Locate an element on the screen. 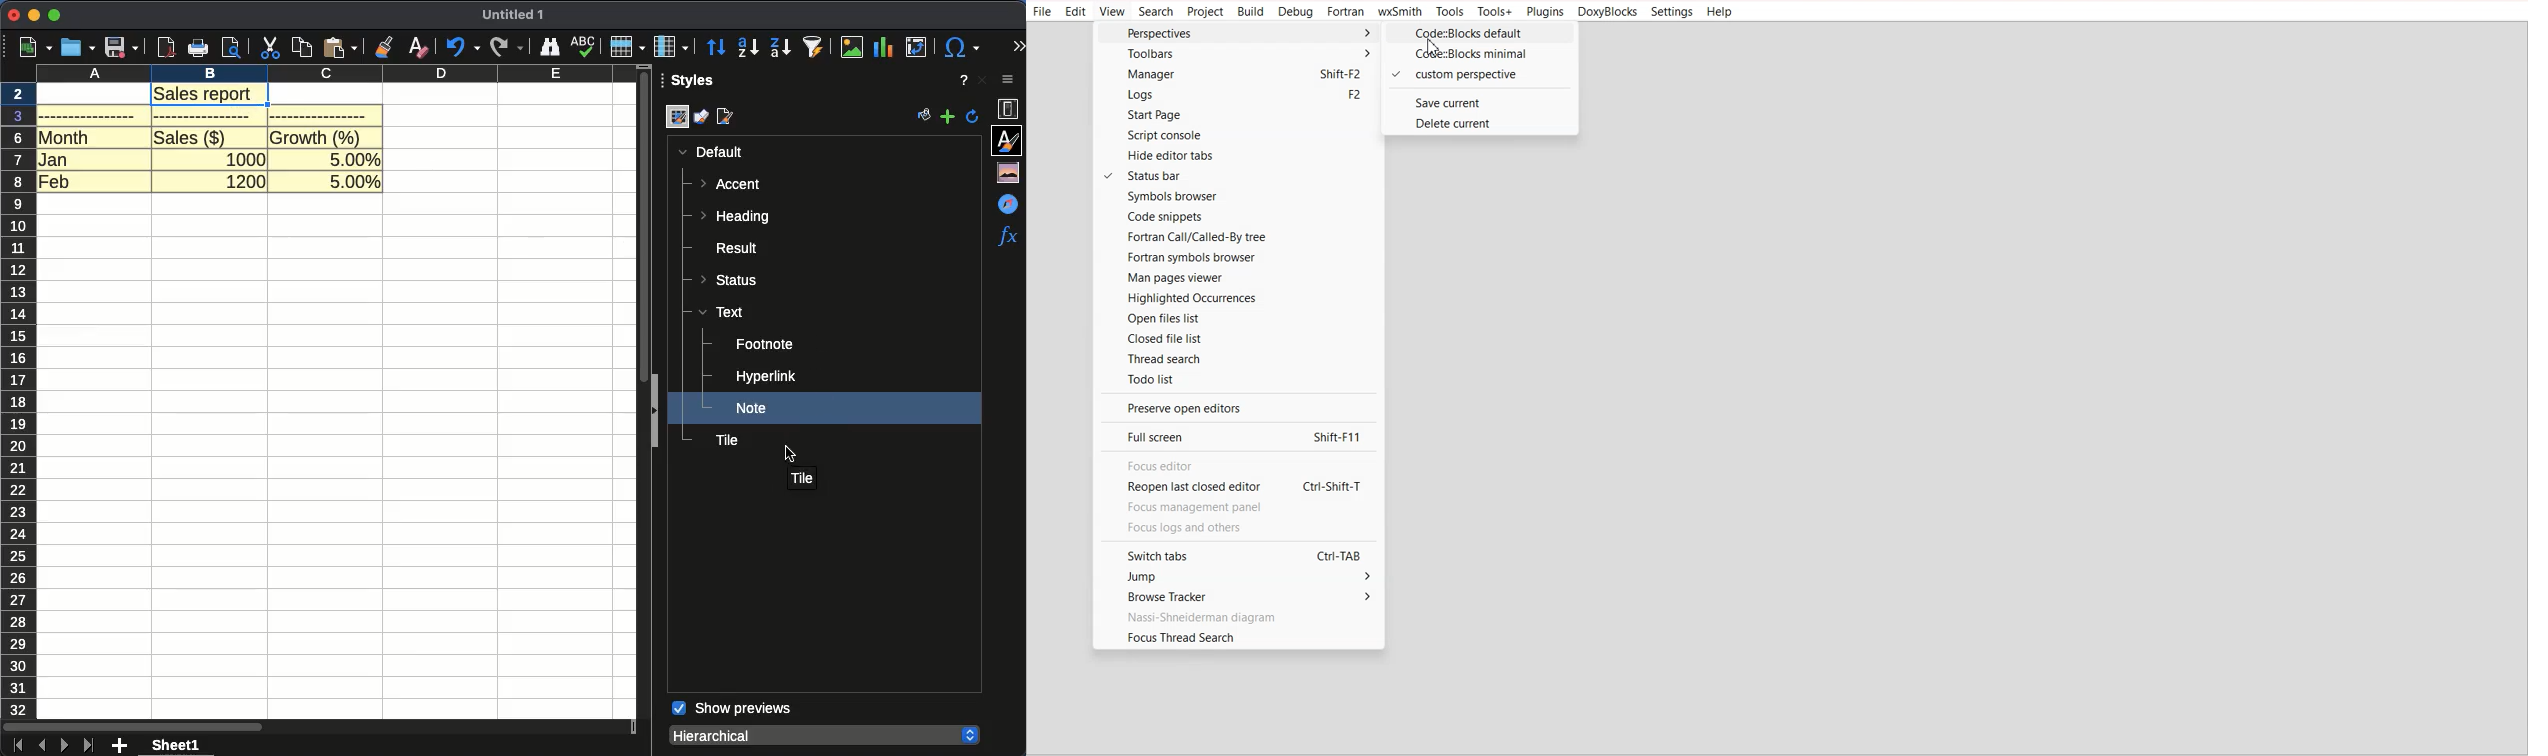 The width and height of the screenshot is (2548, 756). autofilter is located at coordinates (814, 46).